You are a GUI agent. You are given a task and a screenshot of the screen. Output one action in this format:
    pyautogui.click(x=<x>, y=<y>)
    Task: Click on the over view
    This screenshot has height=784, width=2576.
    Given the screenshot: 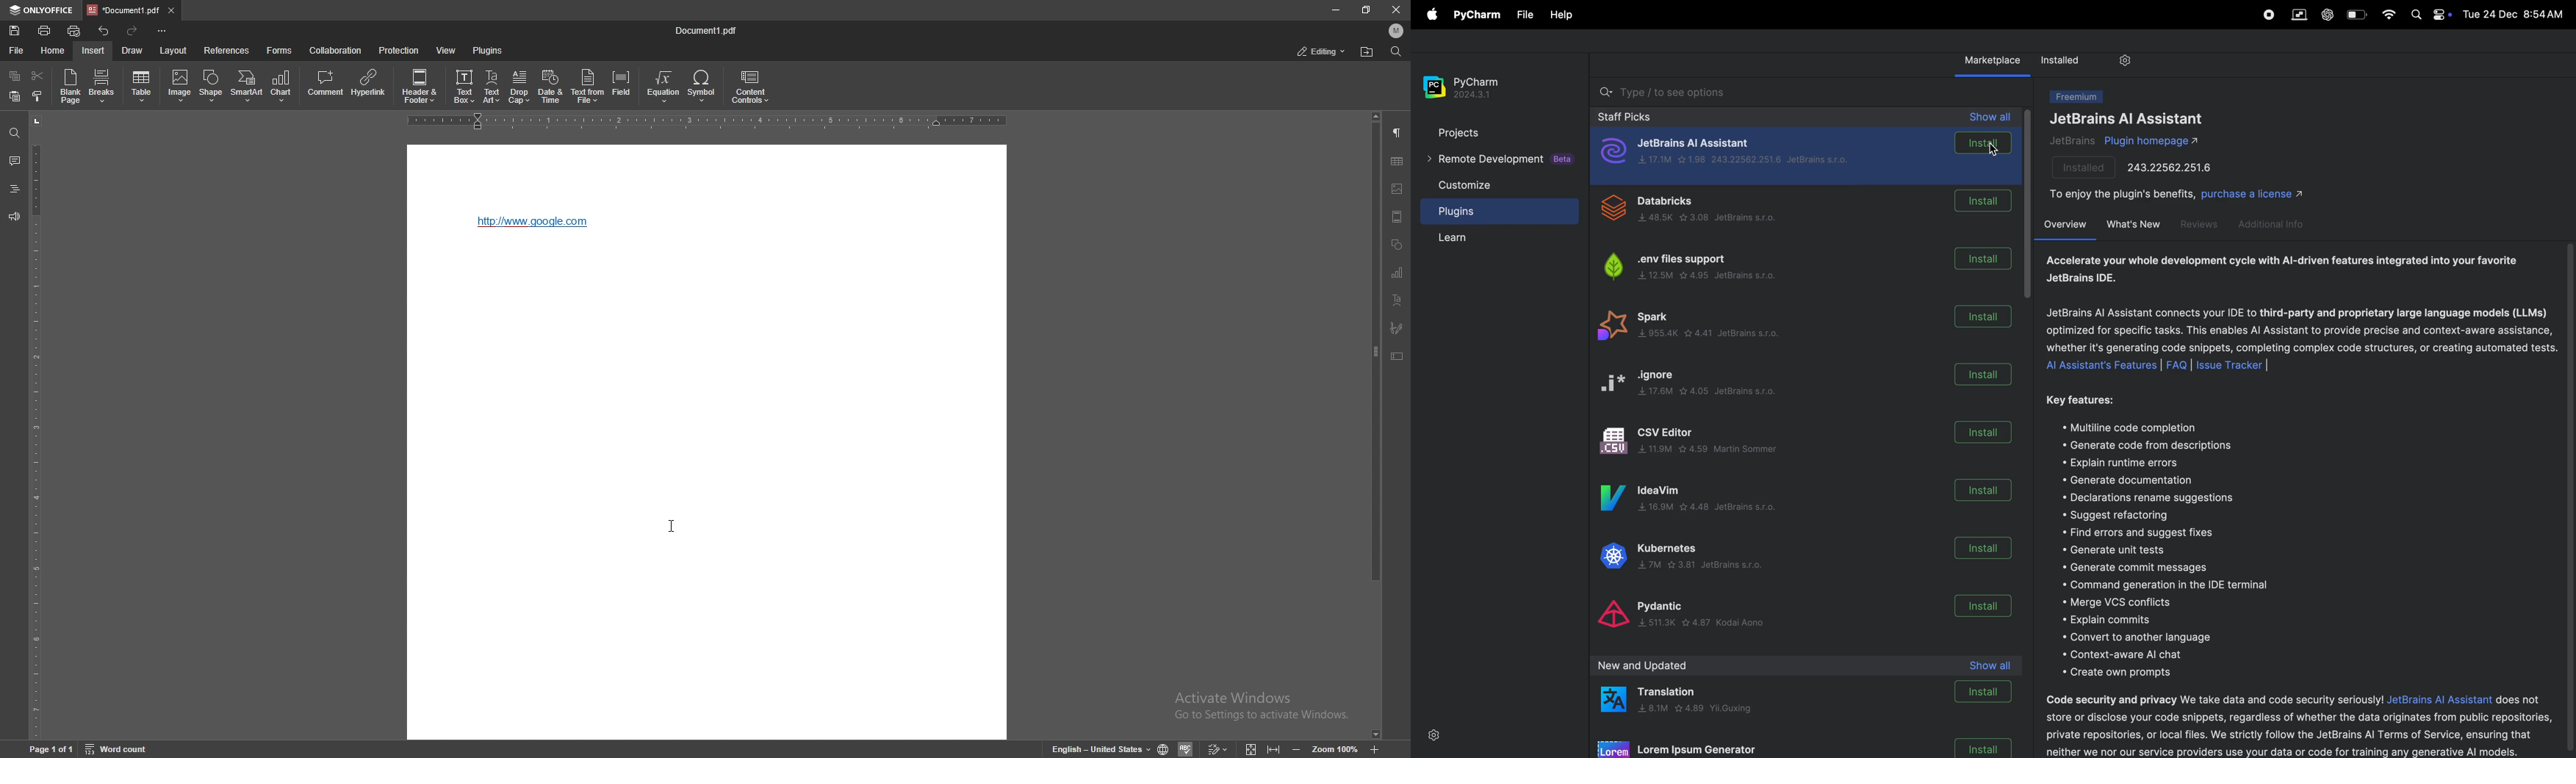 What is the action you would take?
    pyautogui.click(x=2065, y=226)
    